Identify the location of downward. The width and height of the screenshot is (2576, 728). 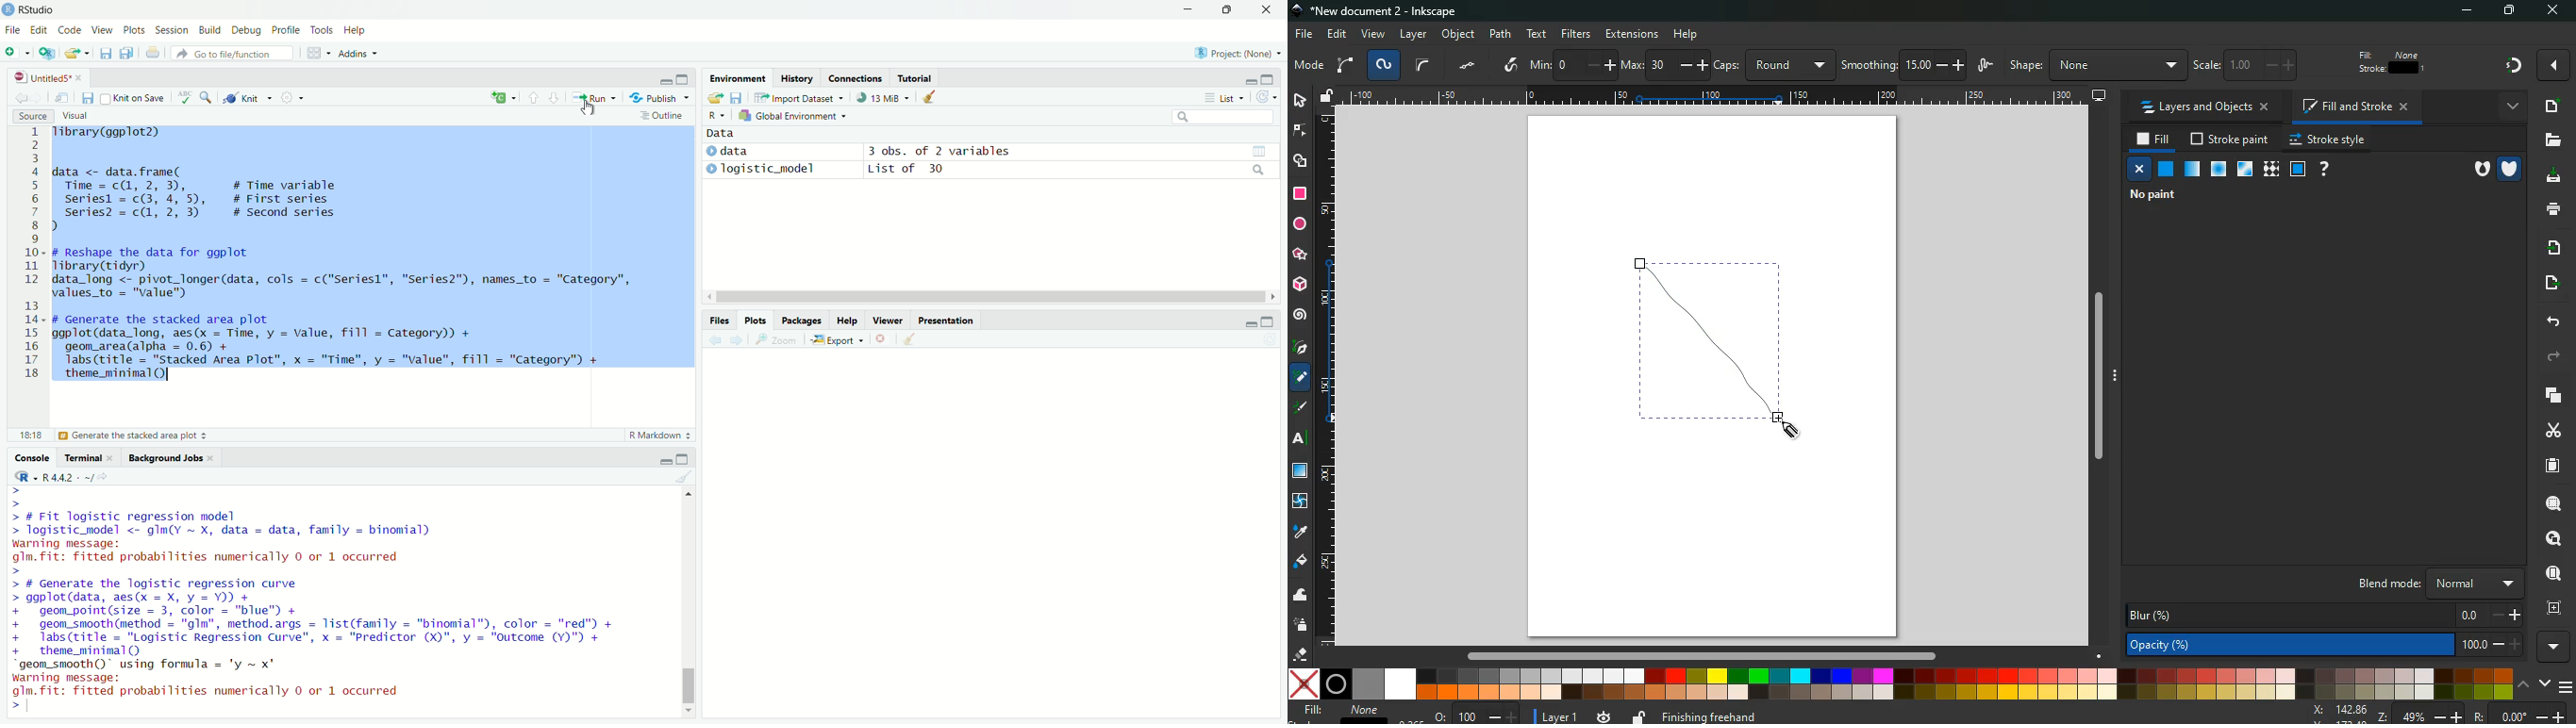
(557, 100).